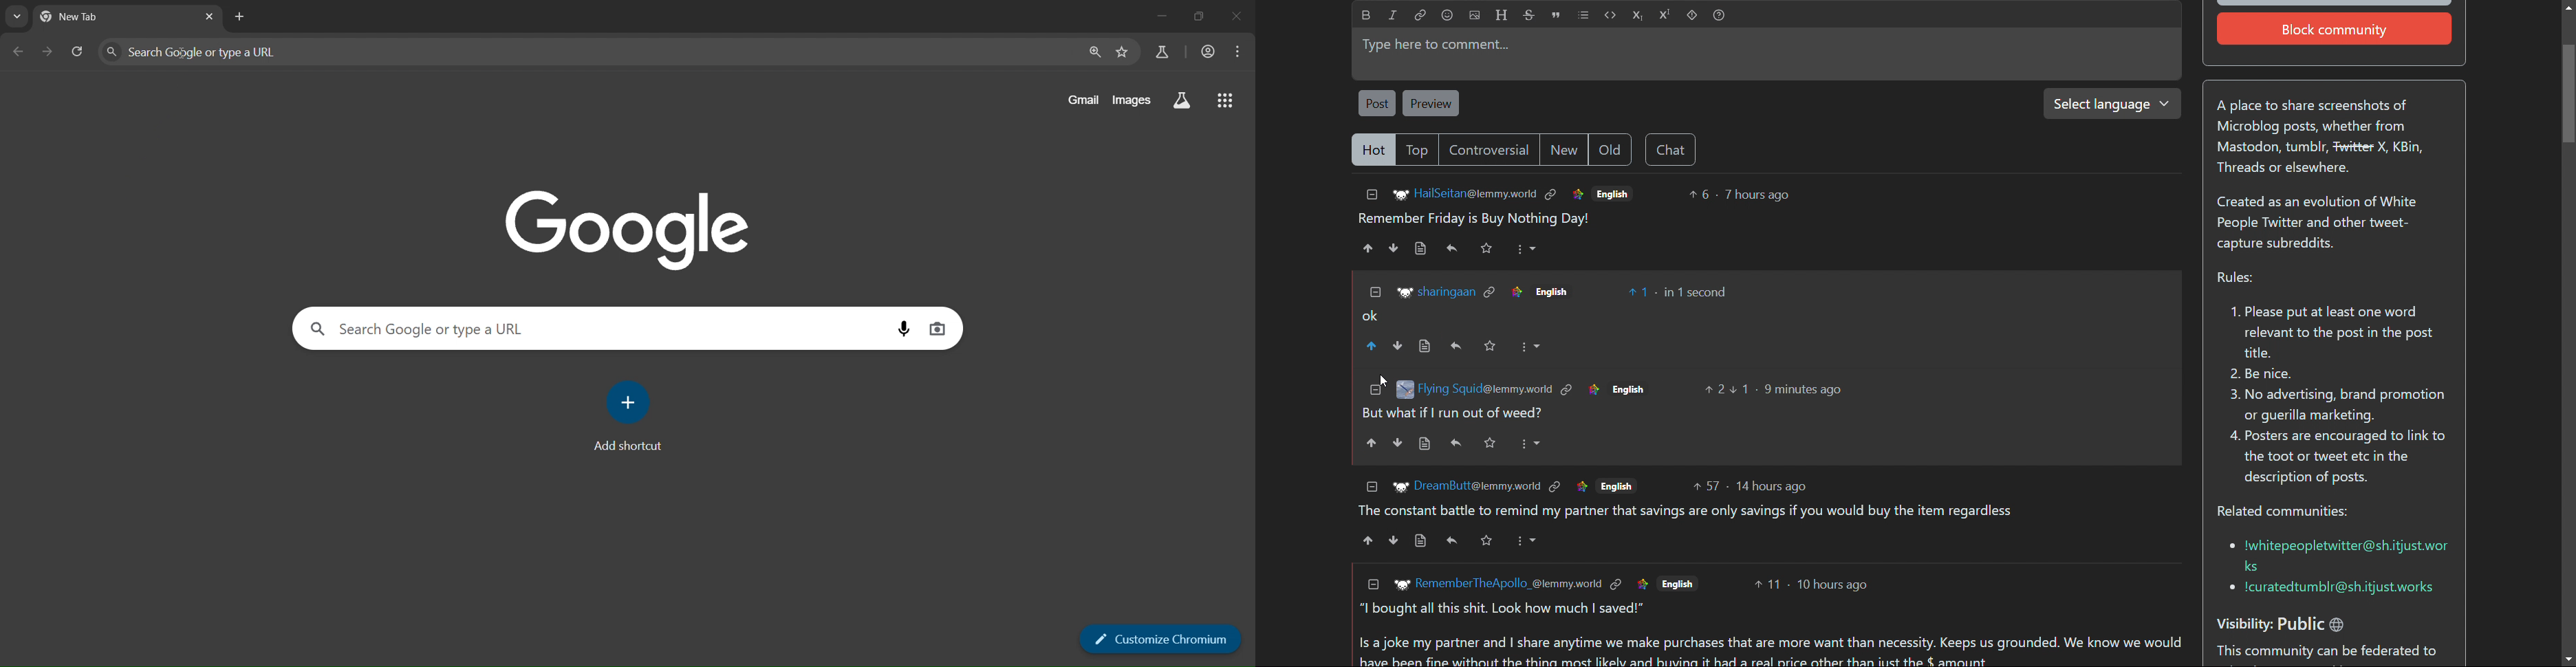 This screenshot has width=2576, height=672. I want to click on Favorite, so click(1488, 248).